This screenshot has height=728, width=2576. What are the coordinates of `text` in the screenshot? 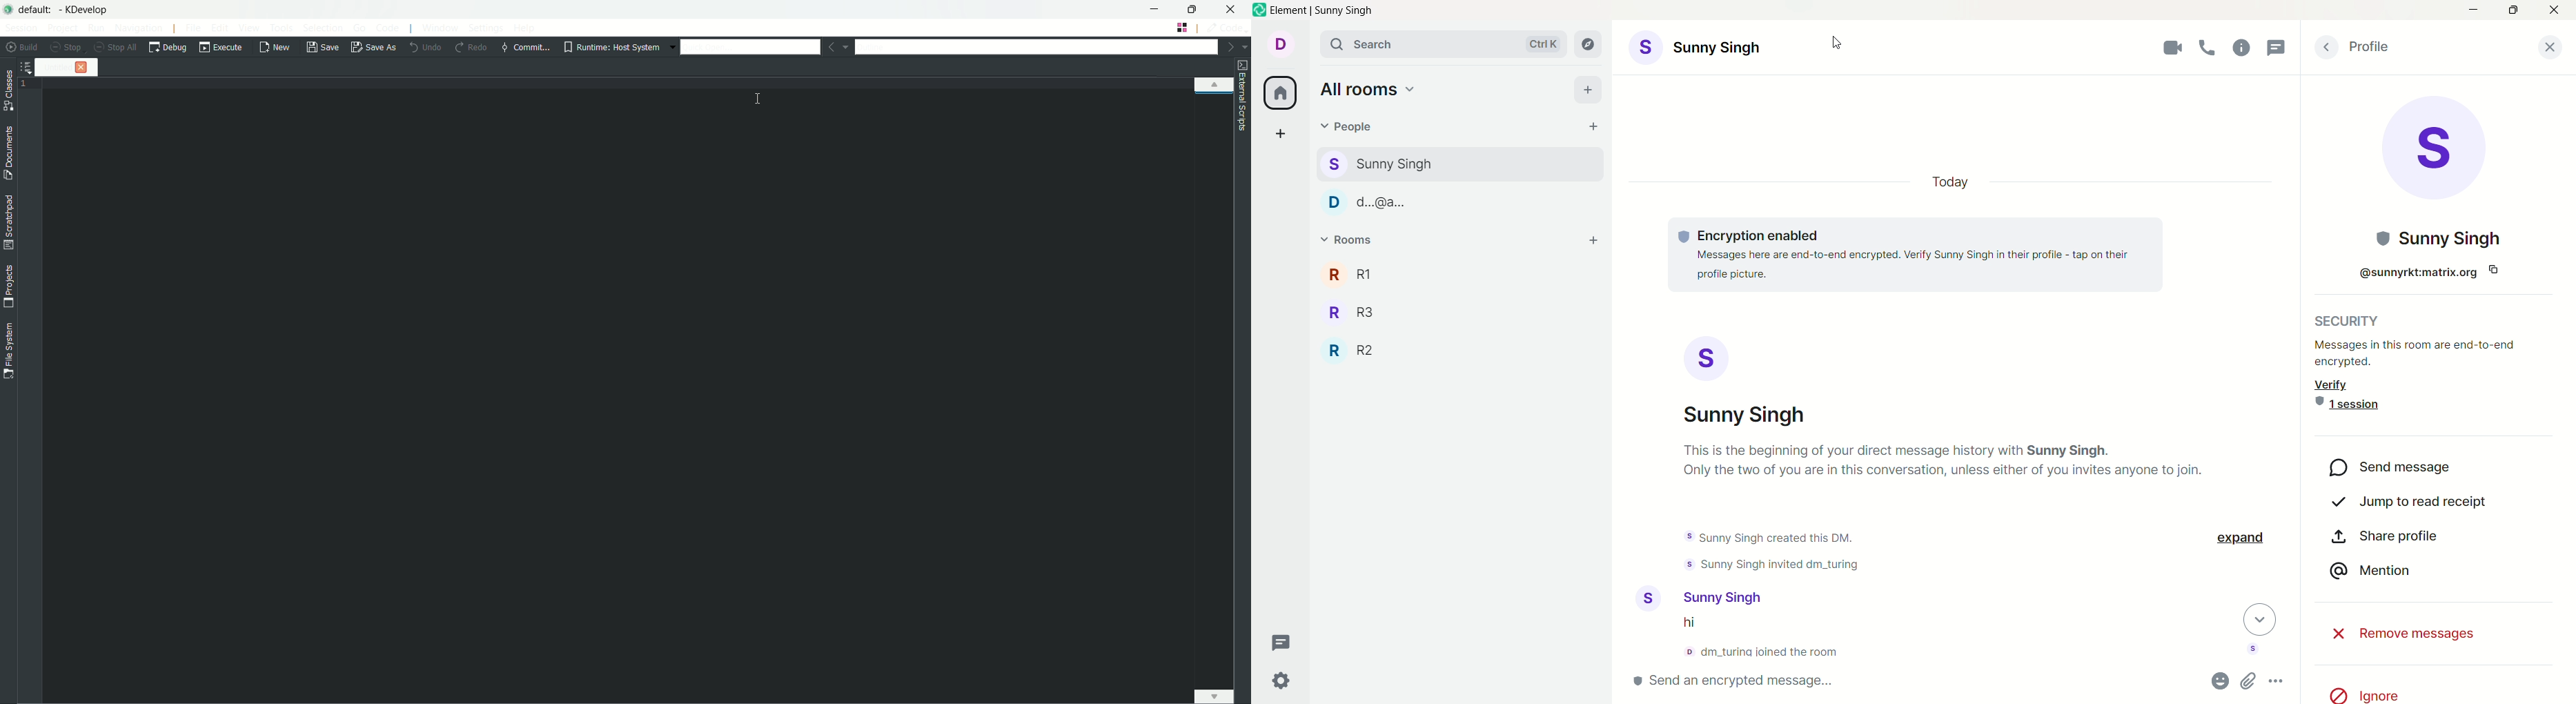 It's located at (1954, 467).